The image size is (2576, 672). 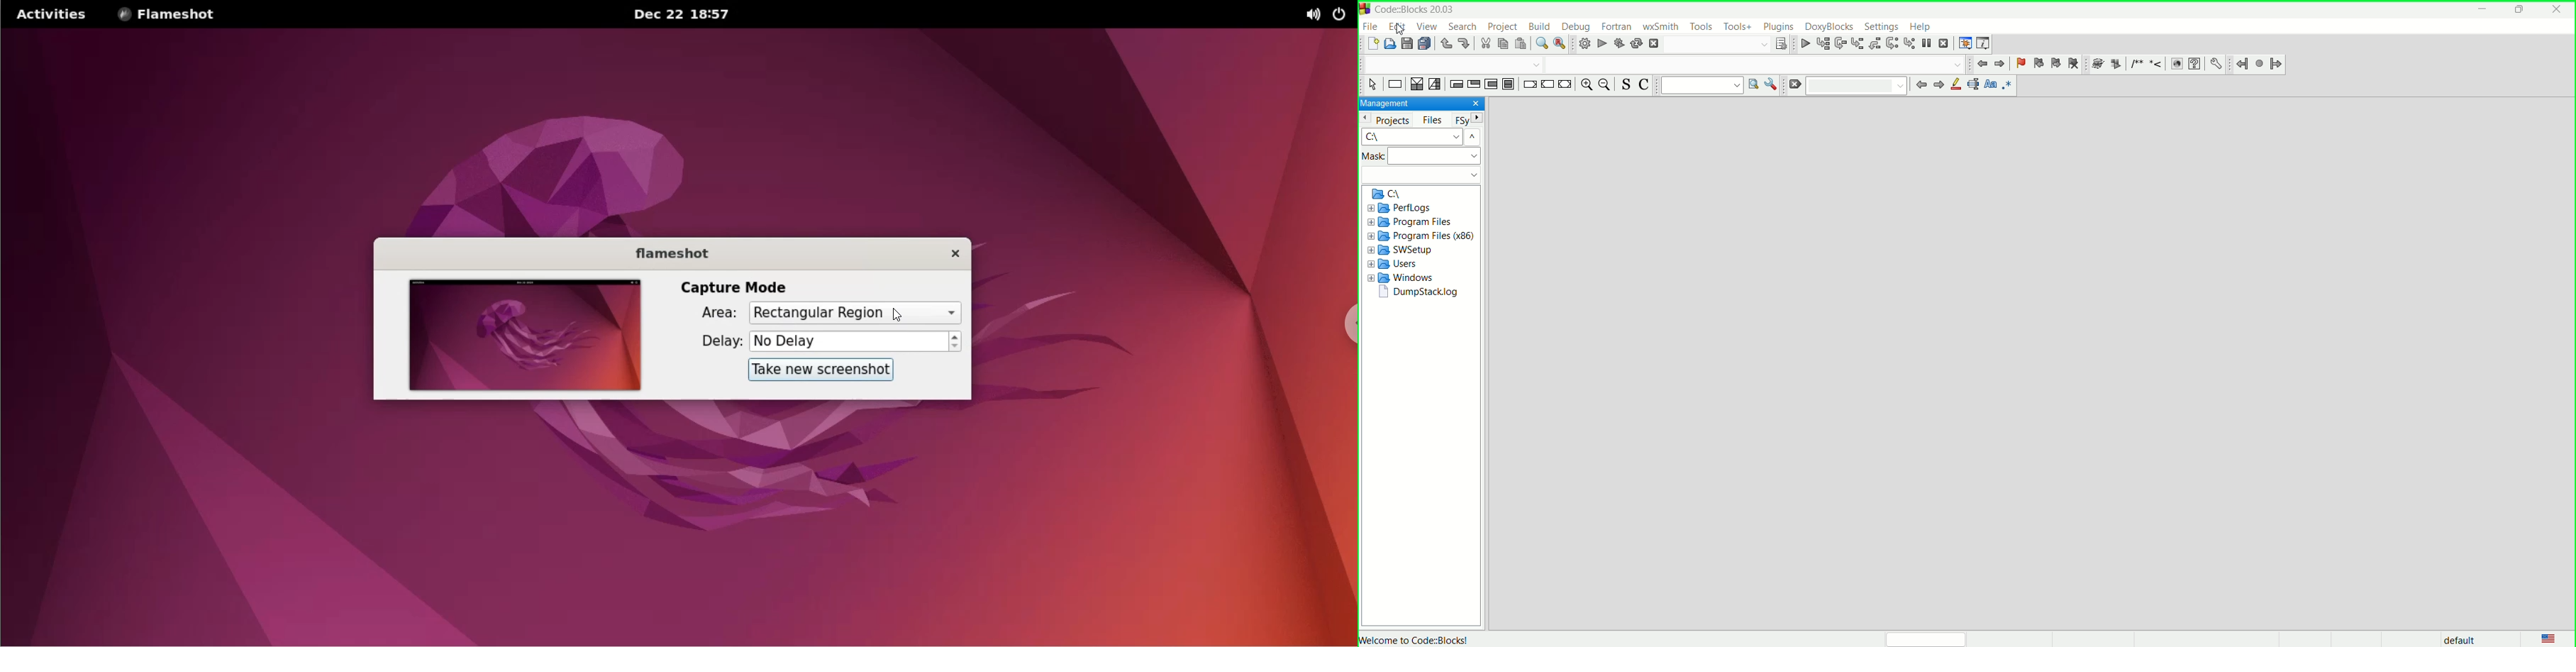 I want to click on Preferences, so click(x=2217, y=64).